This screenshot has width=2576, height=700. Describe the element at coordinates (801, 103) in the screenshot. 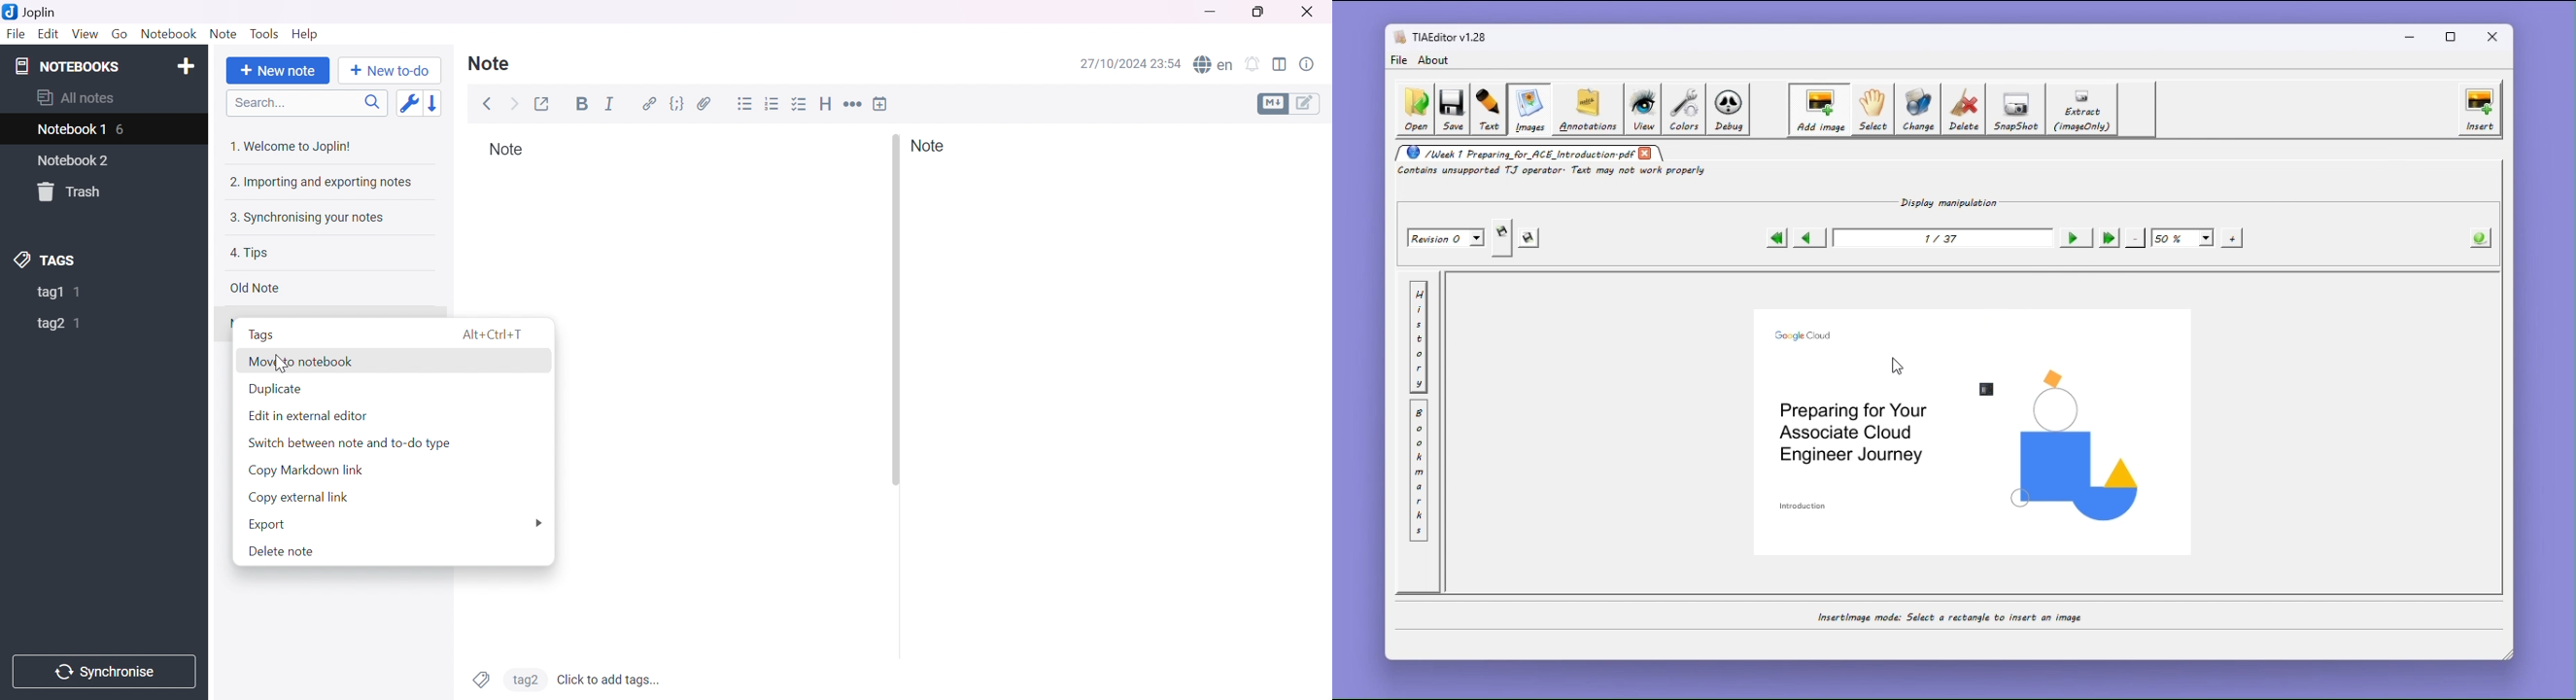

I see `Checkbox` at that location.